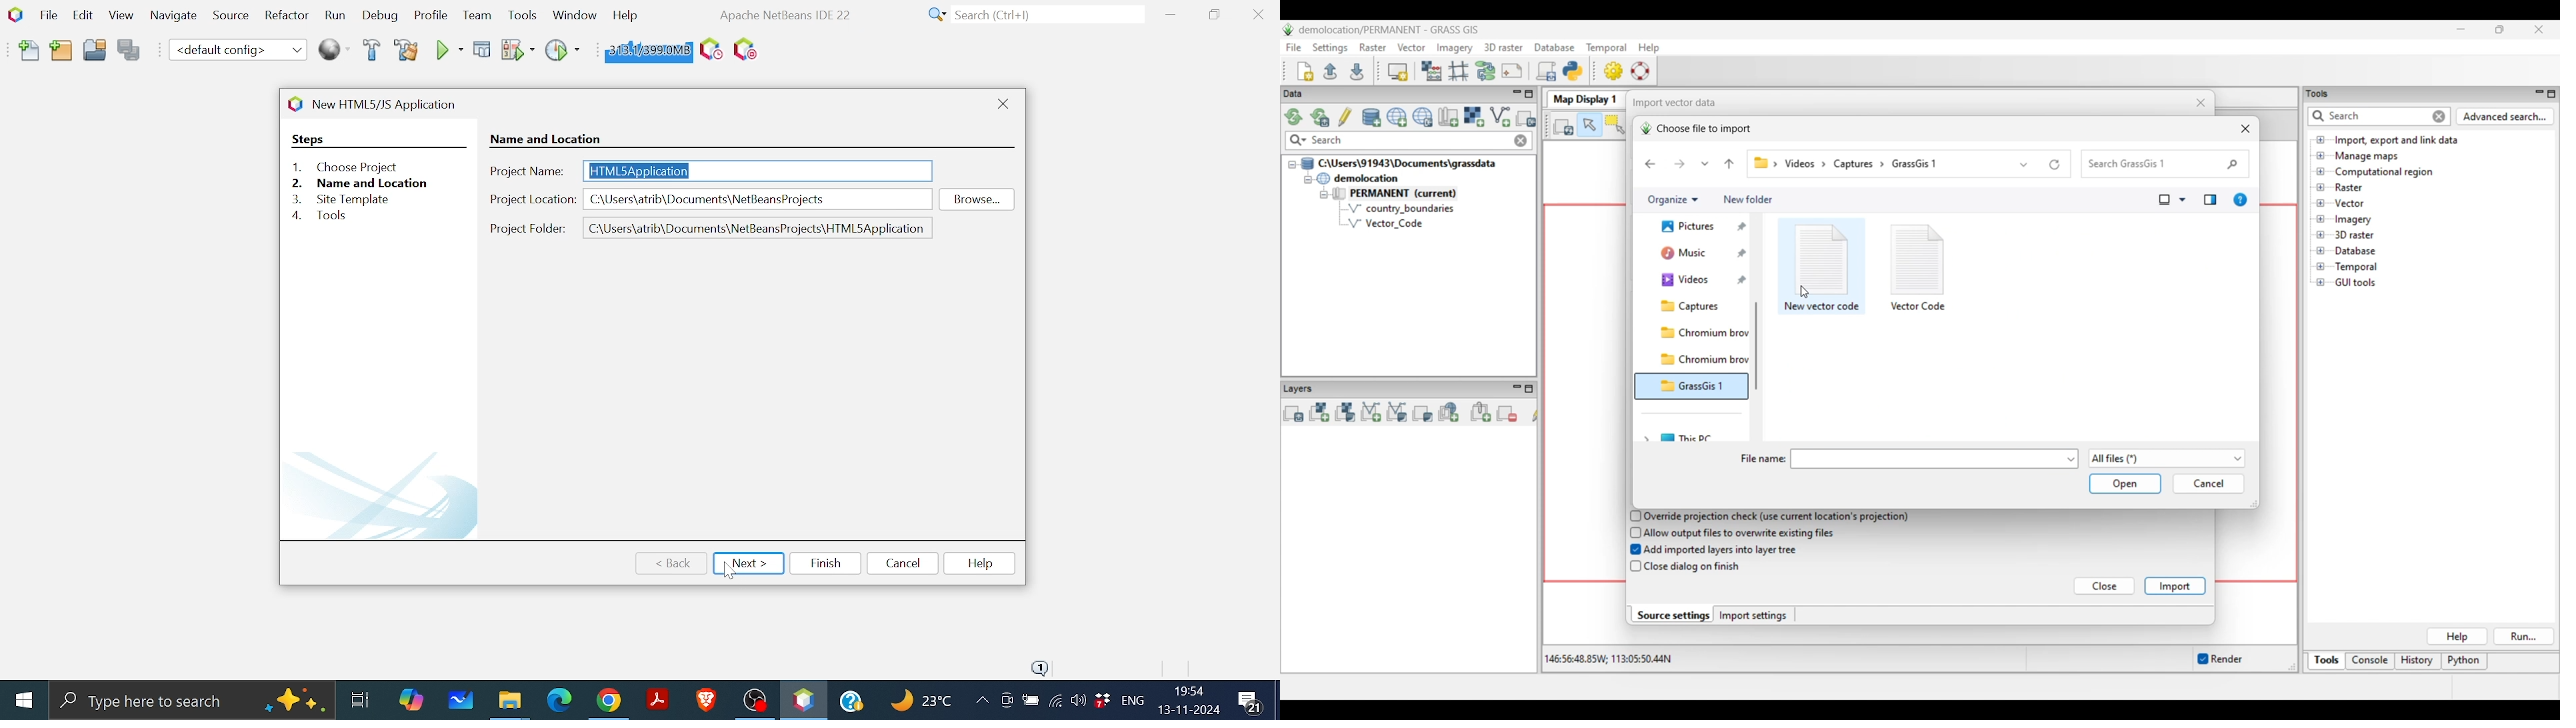 The image size is (2576, 728). Describe the element at coordinates (1188, 700) in the screenshot. I see `Date and time` at that location.